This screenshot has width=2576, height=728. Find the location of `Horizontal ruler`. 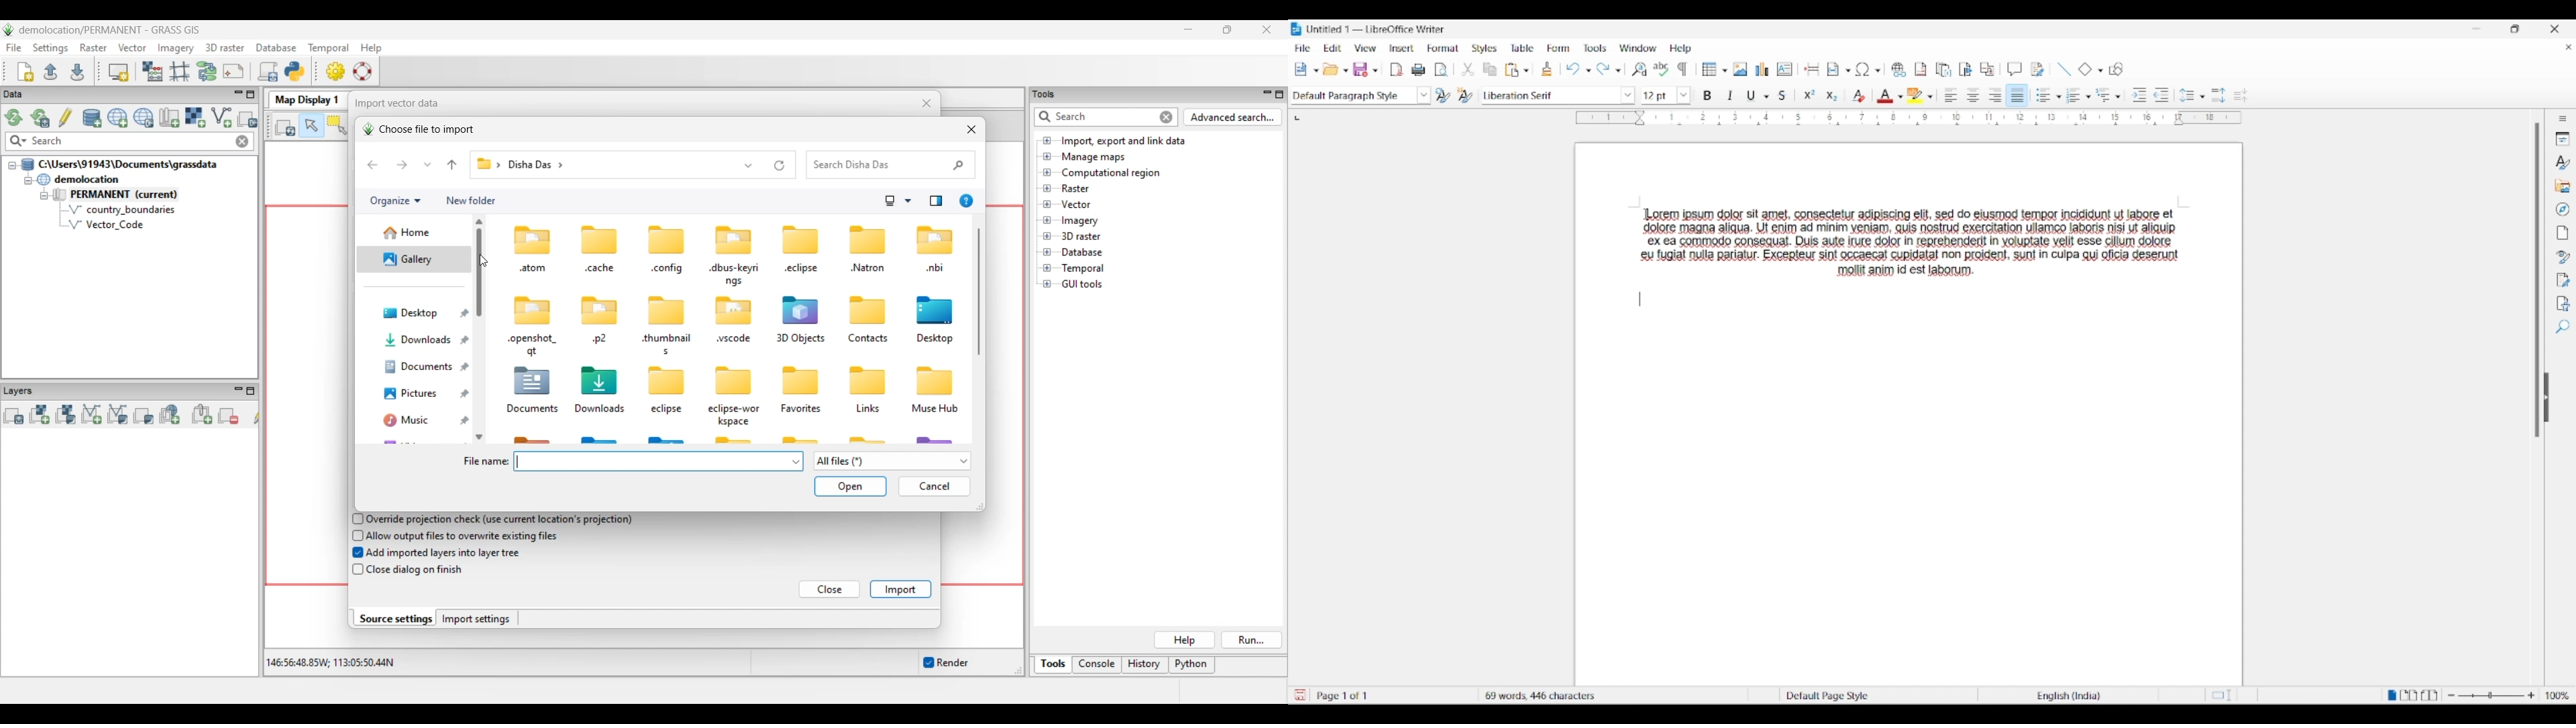

Horizontal ruler is located at coordinates (1909, 117).